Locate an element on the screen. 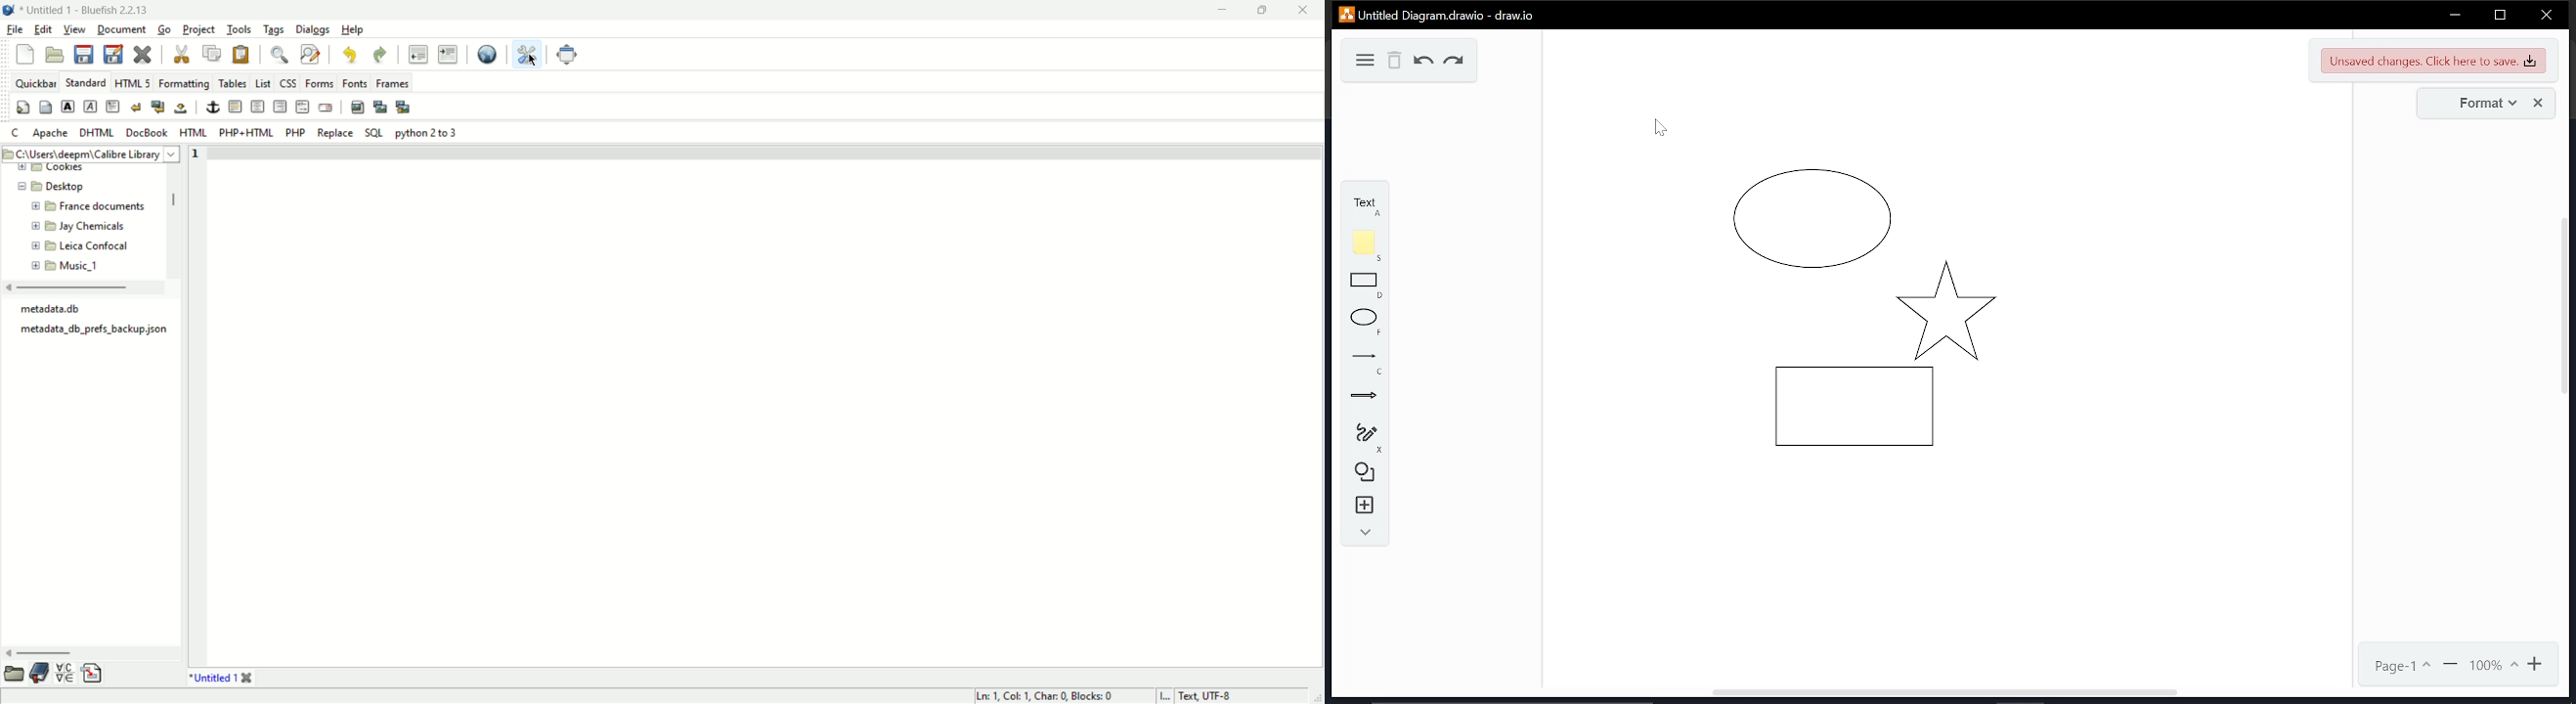 The image size is (2576, 728). lines is located at coordinates (1368, 364).